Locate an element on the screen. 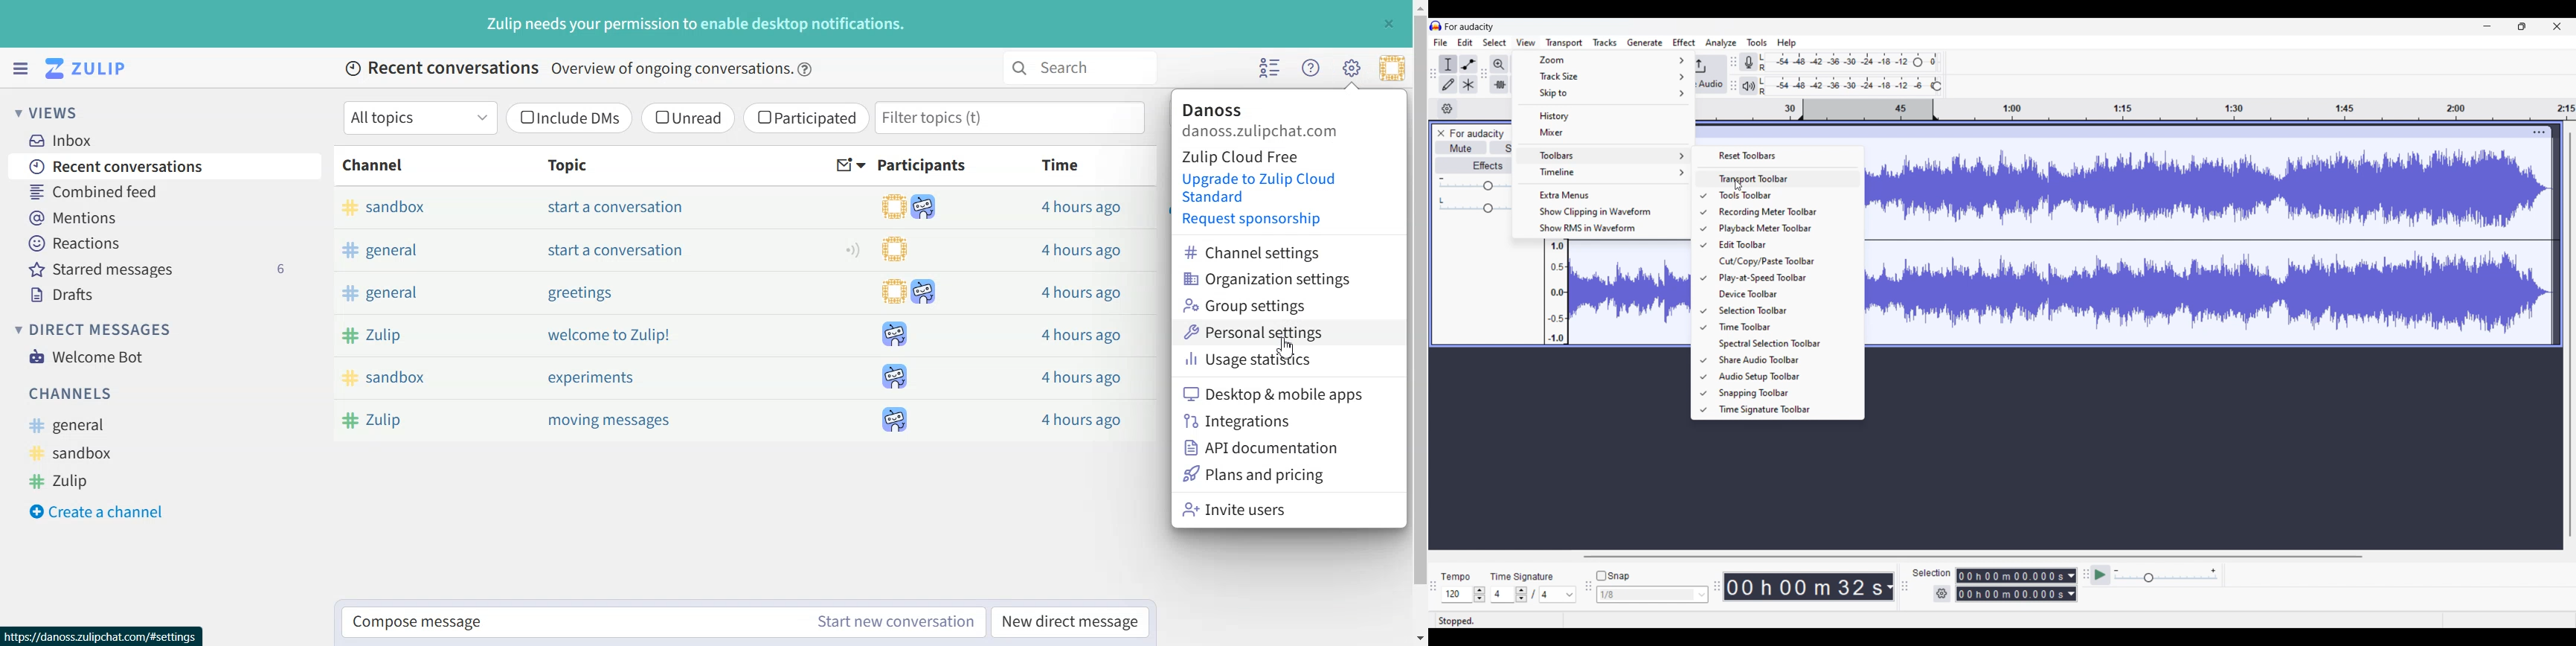 This screenshot has height=672, width=2576. Drafts is located at coordinates (168, 295).